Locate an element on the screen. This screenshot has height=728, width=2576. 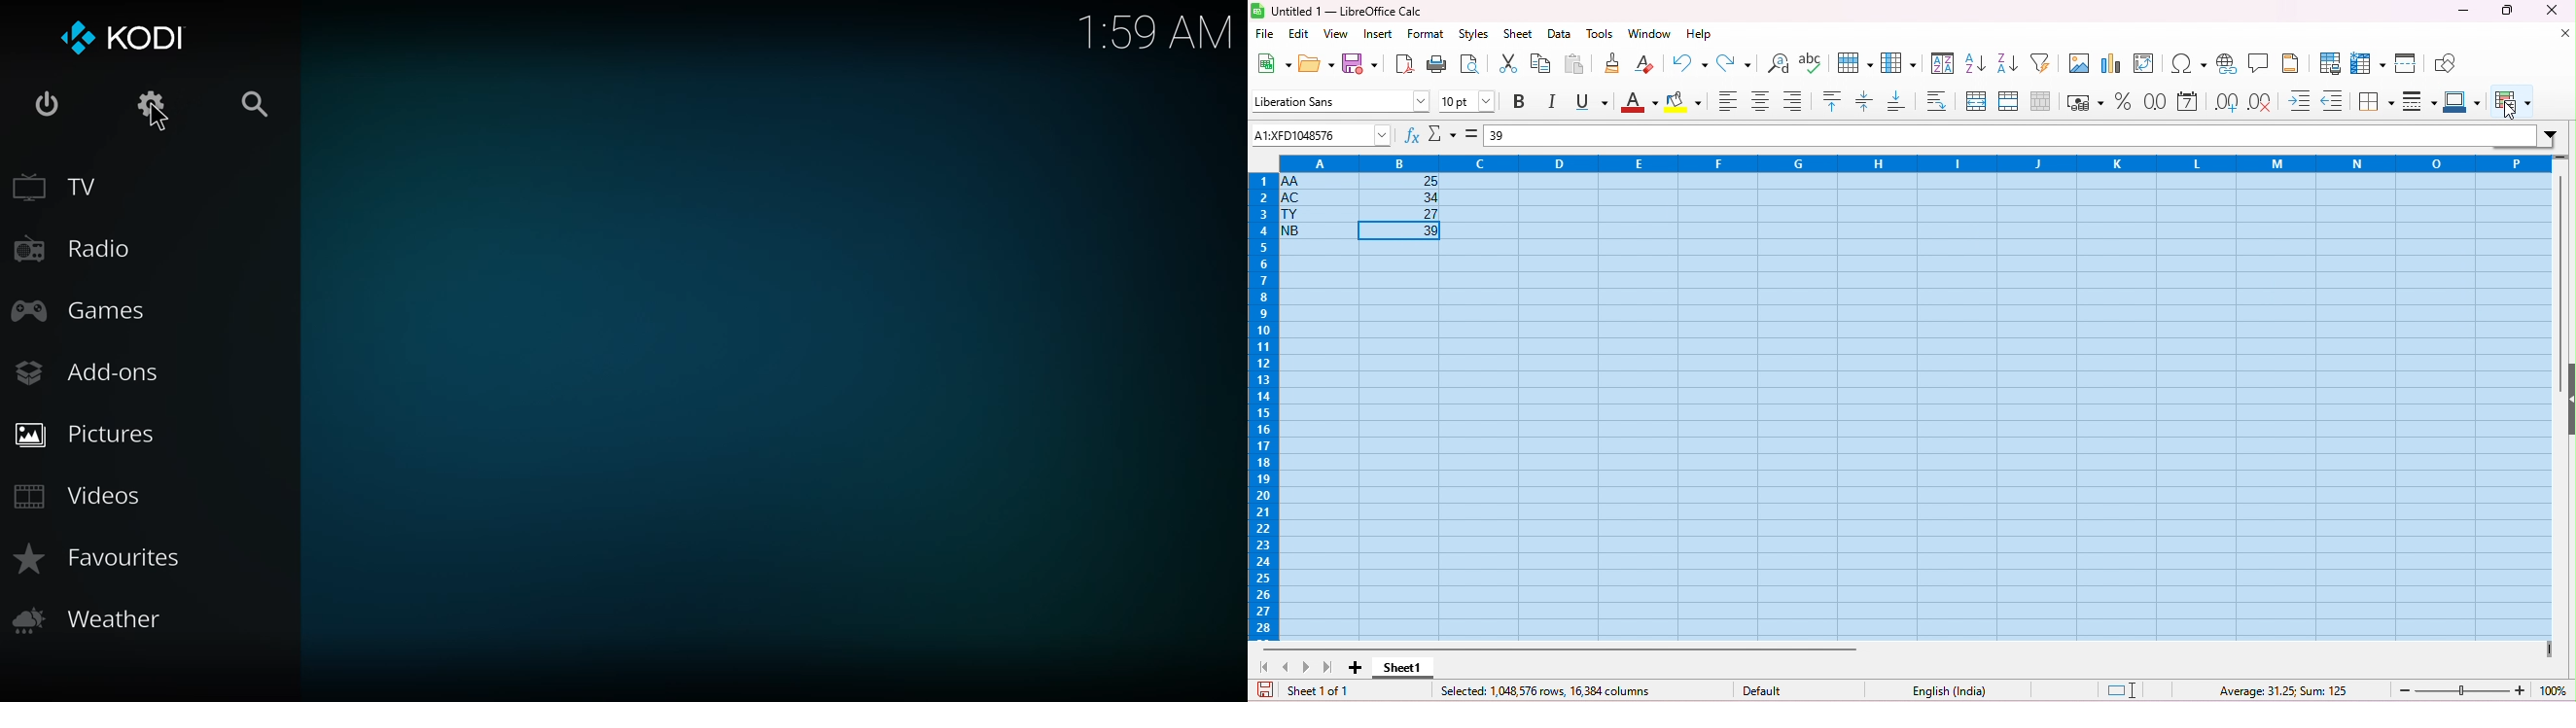
videos is located at coordinates (81, 495).